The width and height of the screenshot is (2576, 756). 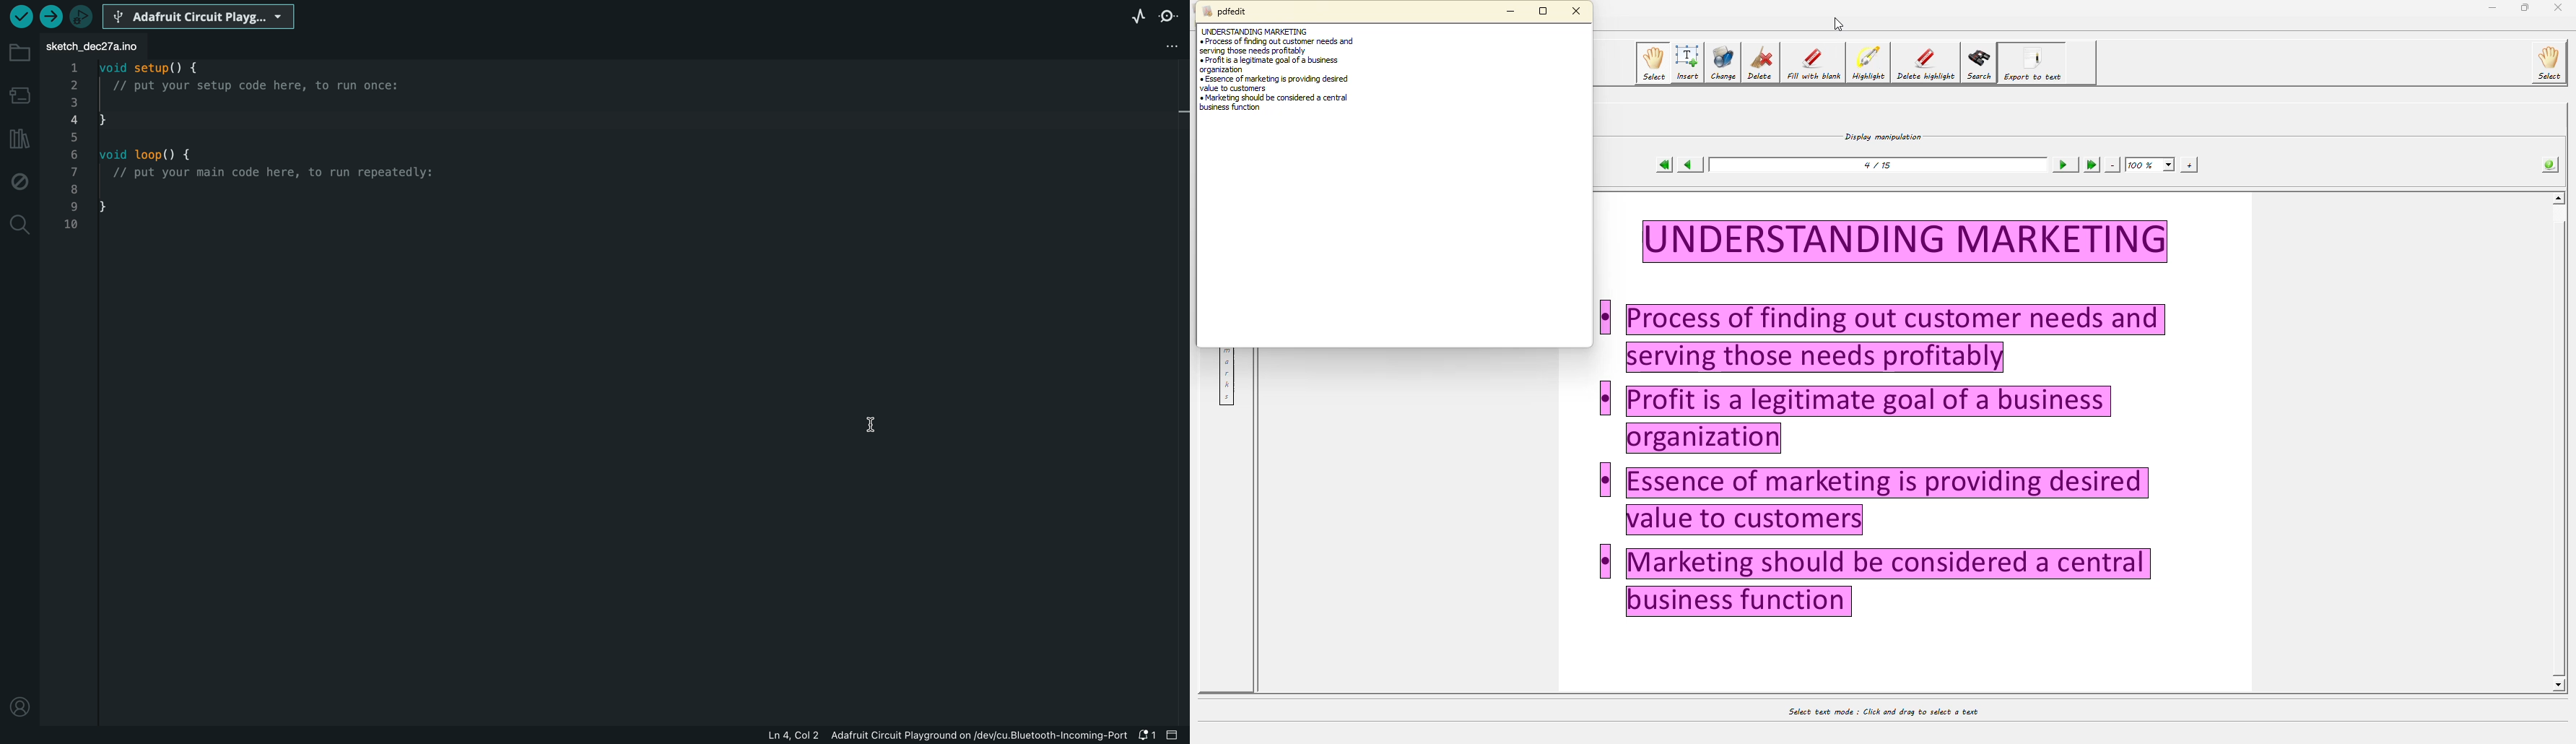 What do you see at coordinates (1813, 64) in the screenshot?
I see `fill with blank` at bounding box center [1813, 64].